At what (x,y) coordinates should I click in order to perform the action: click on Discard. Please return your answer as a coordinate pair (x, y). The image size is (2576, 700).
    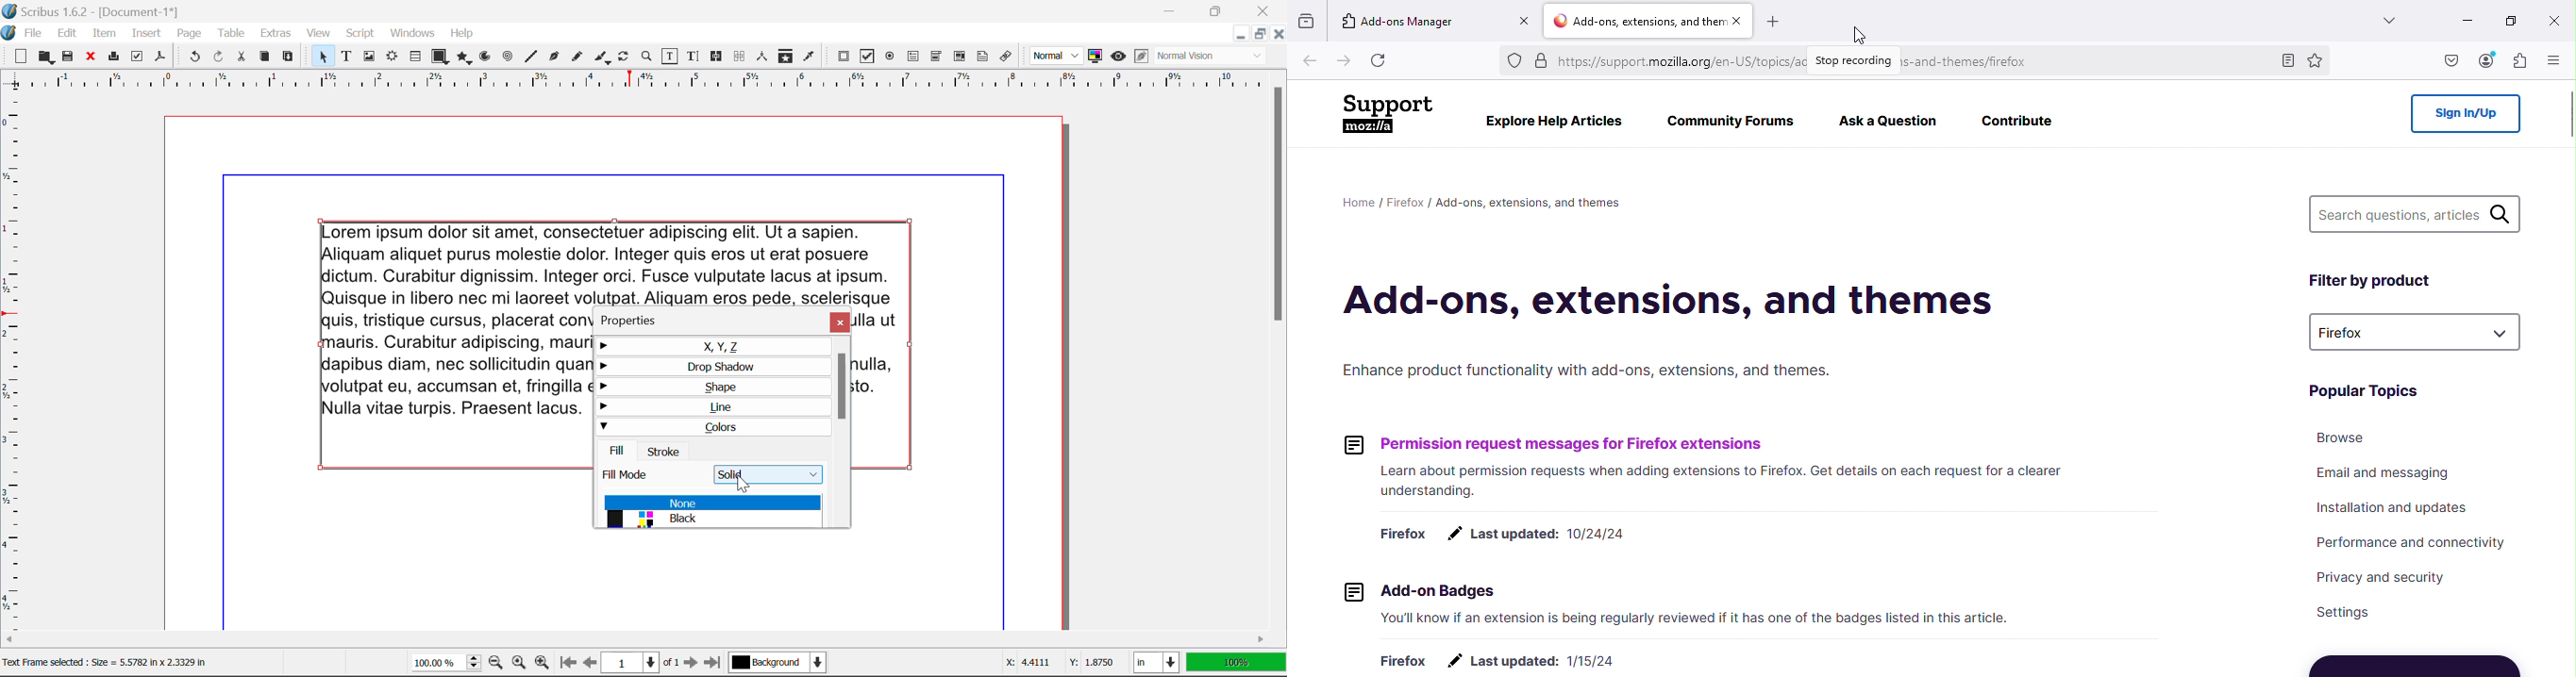
    Looking at the image, I should click on (90, 58).